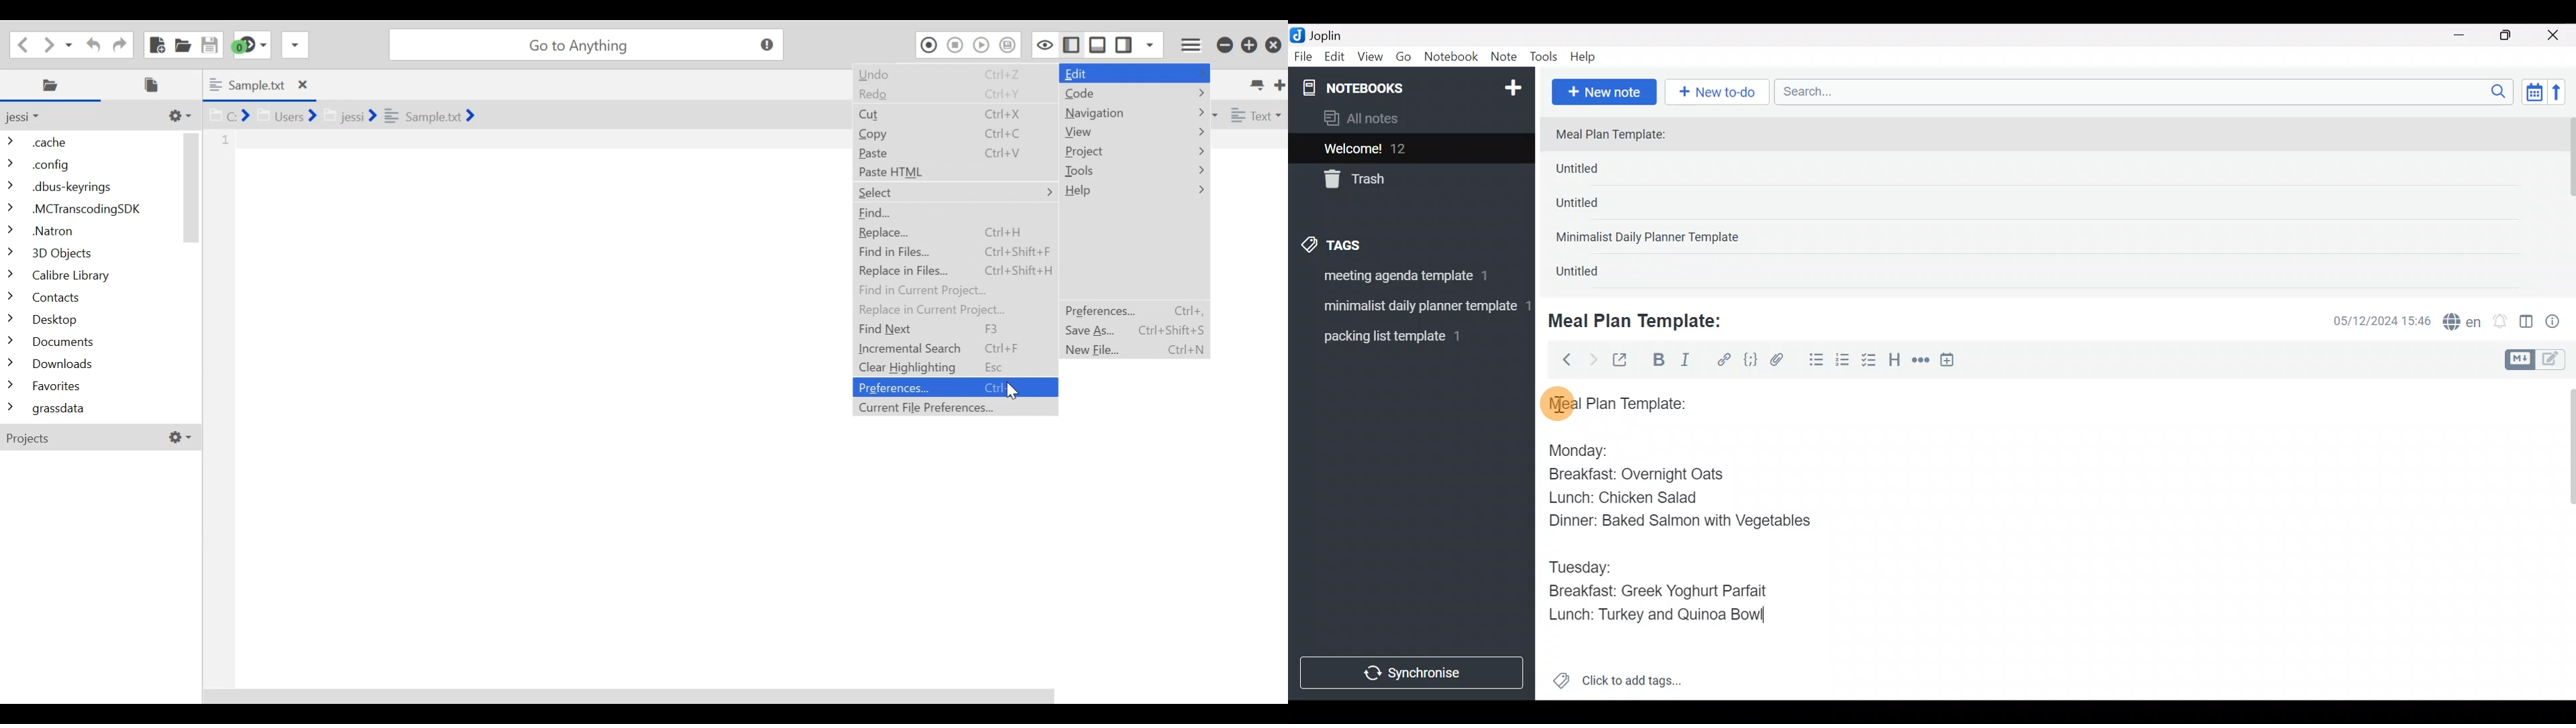  I want to click on Find in Files, so click(953, 252).